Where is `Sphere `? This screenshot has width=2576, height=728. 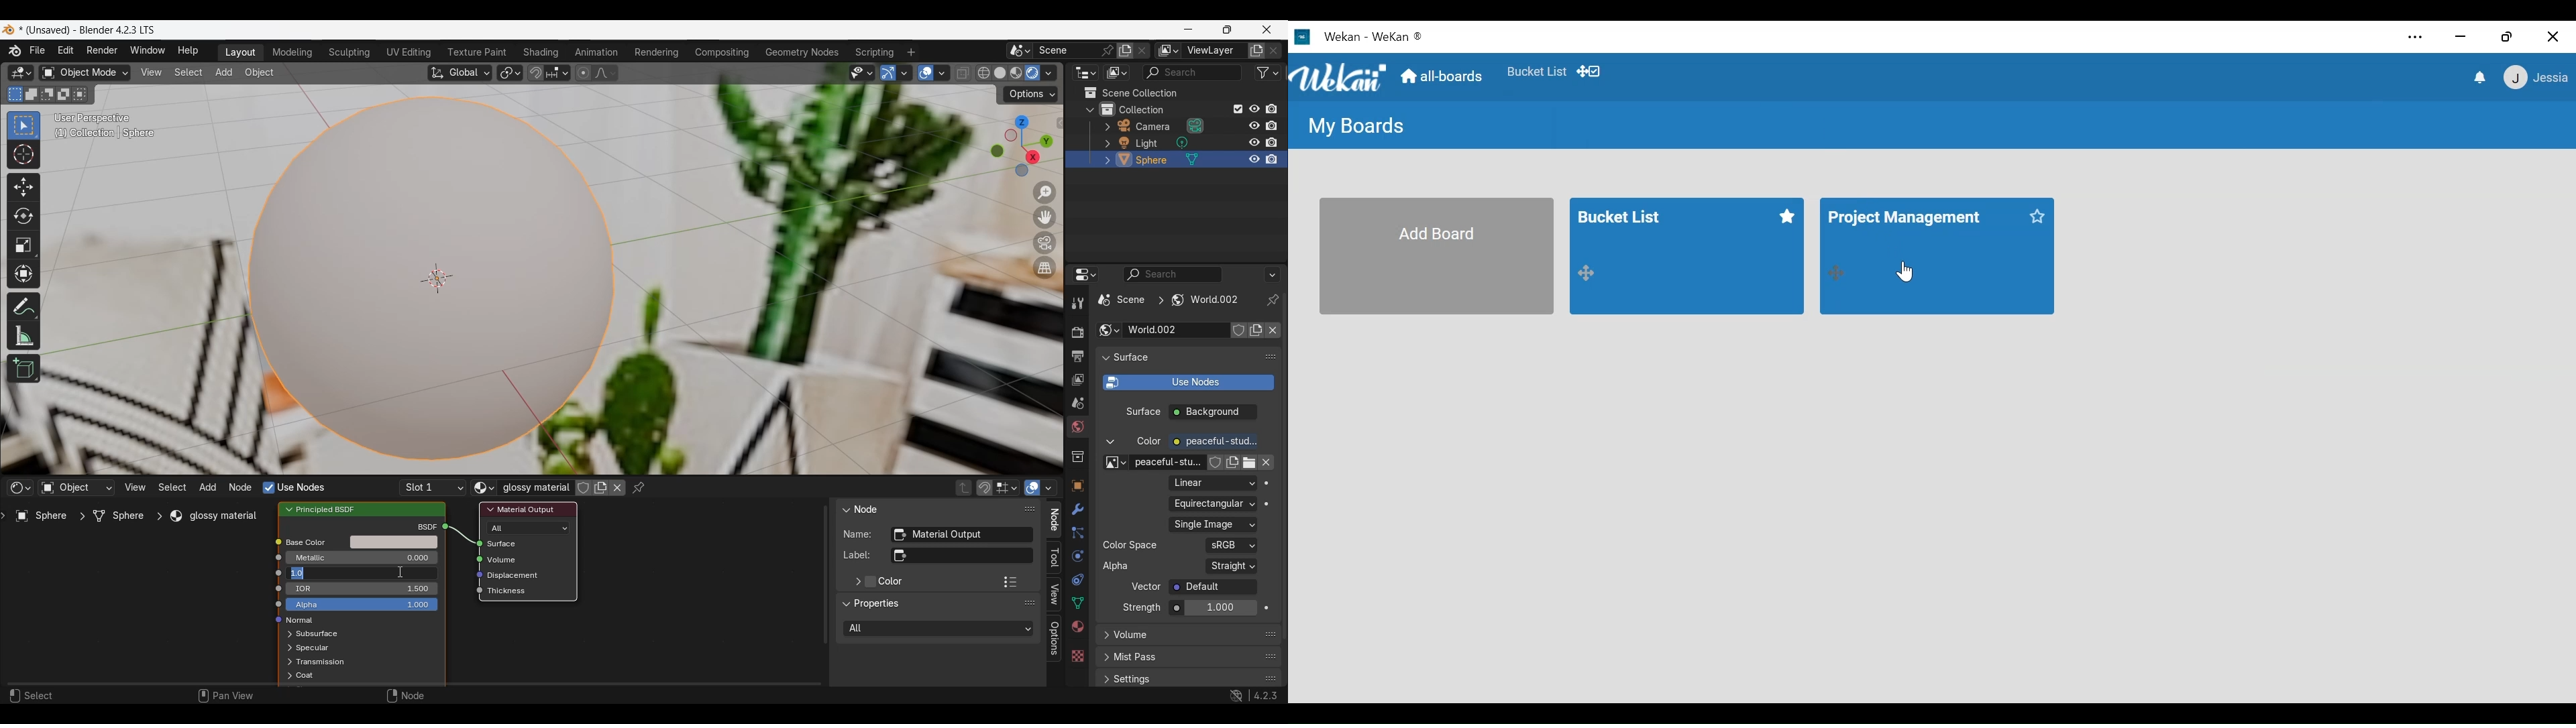
Sphere  is located at coordinates (44, 518).